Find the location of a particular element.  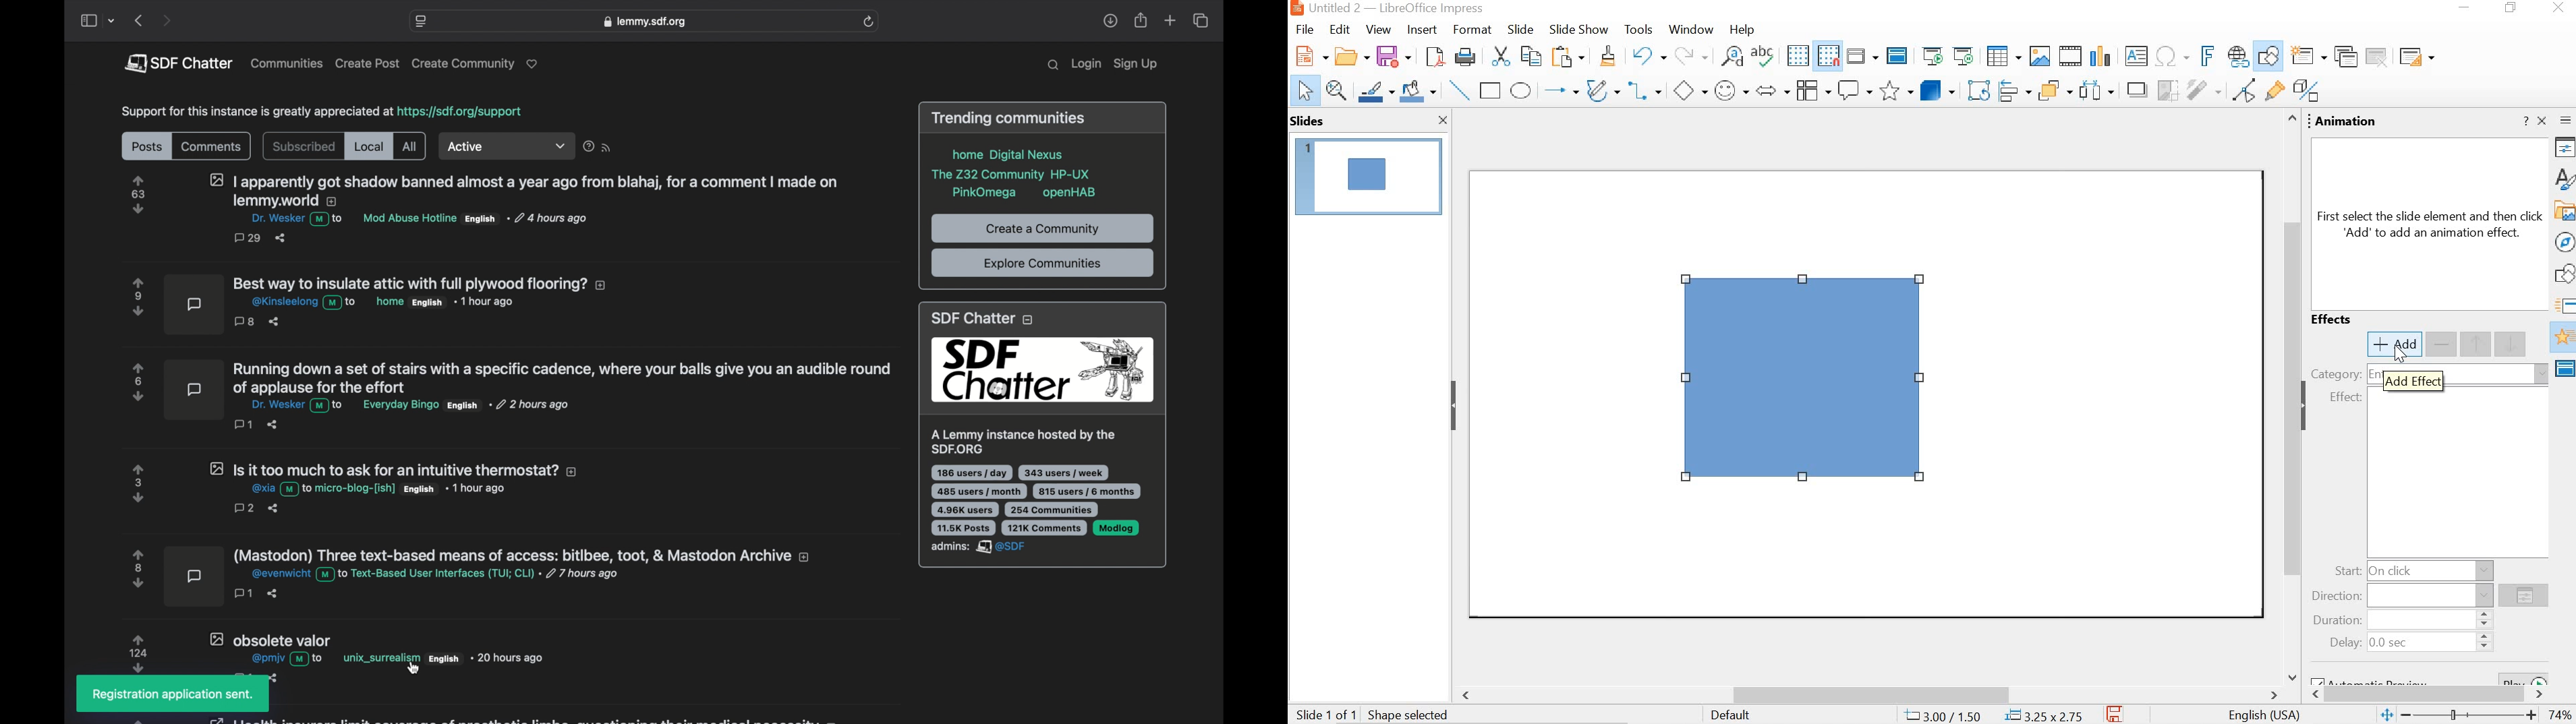

slide transition is located at coordinates (2563, 304).